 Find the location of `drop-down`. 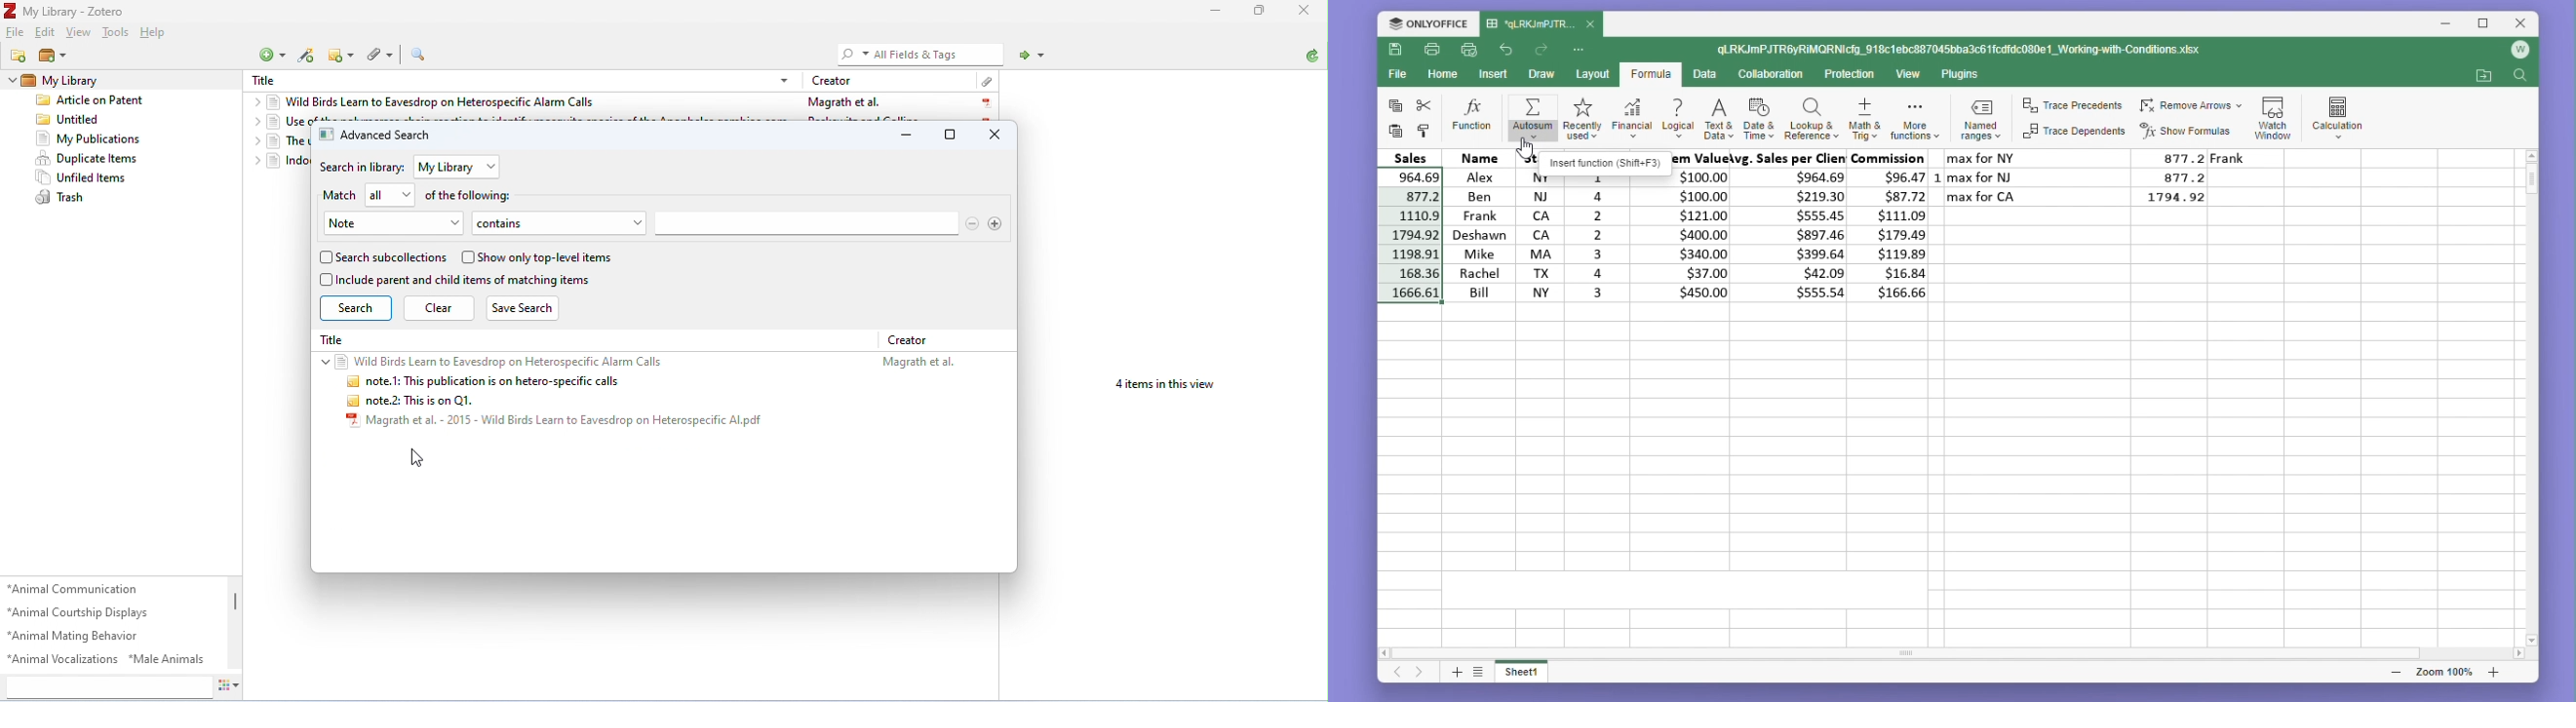

drop-down is located at coordinates (455, 224).